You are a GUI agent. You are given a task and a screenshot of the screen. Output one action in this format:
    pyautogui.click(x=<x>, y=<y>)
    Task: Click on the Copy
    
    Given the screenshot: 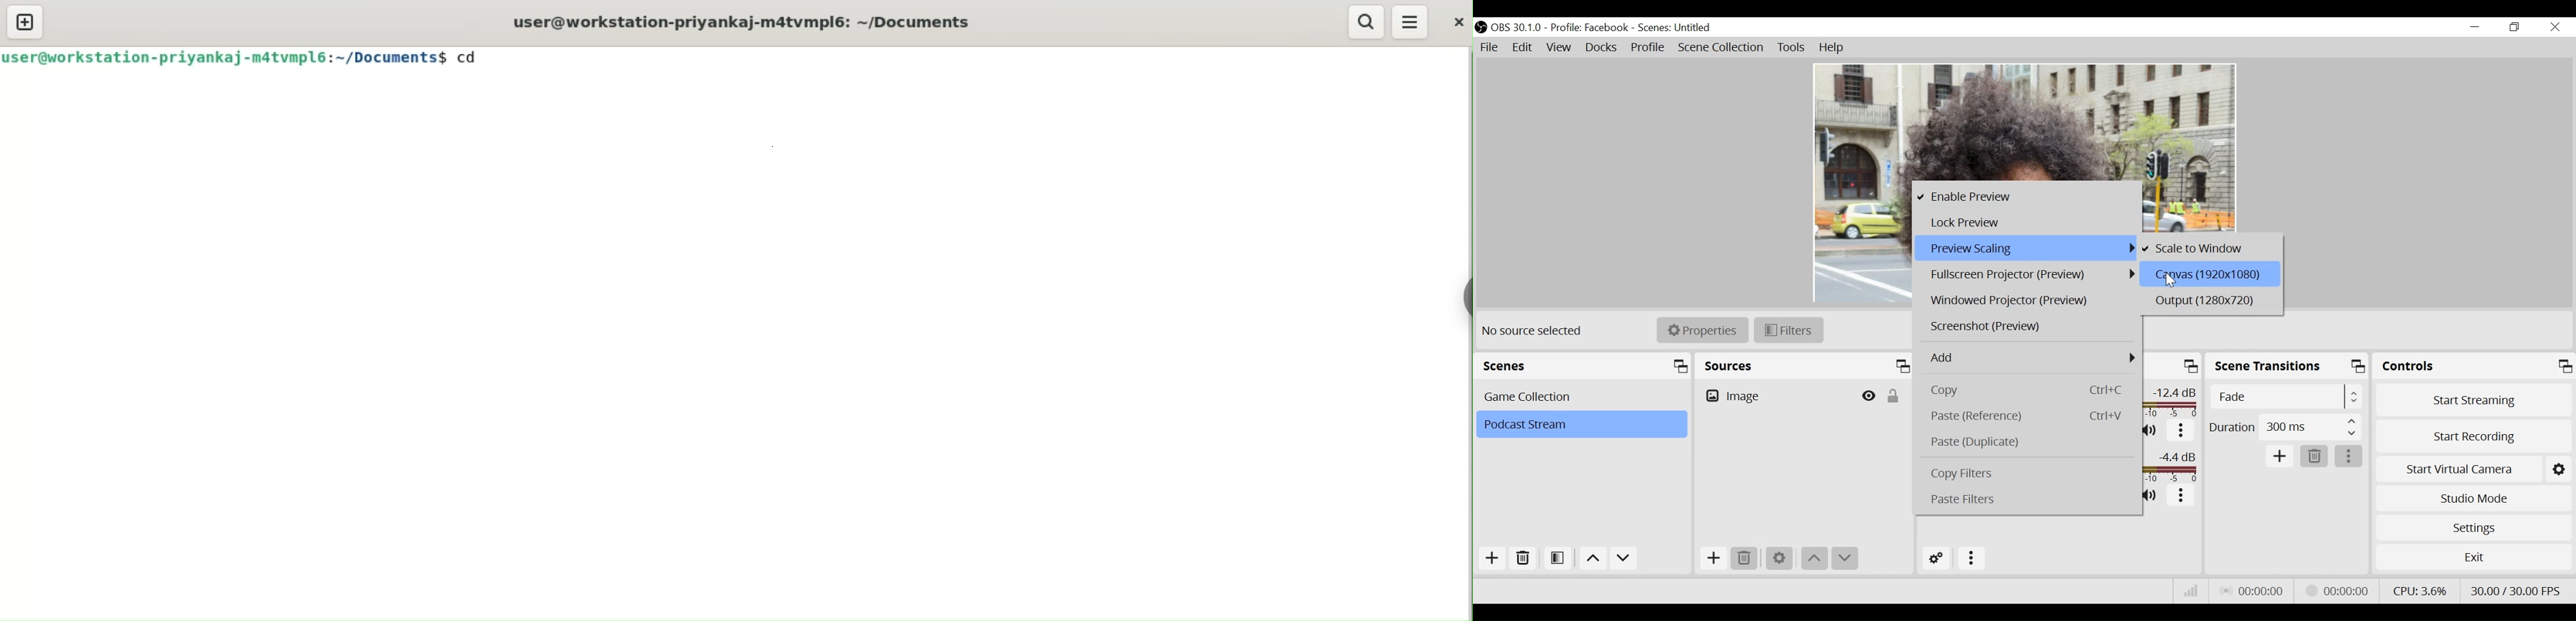 What is the action you would take?
    pyautogui.click(x=2030, y=390)
    